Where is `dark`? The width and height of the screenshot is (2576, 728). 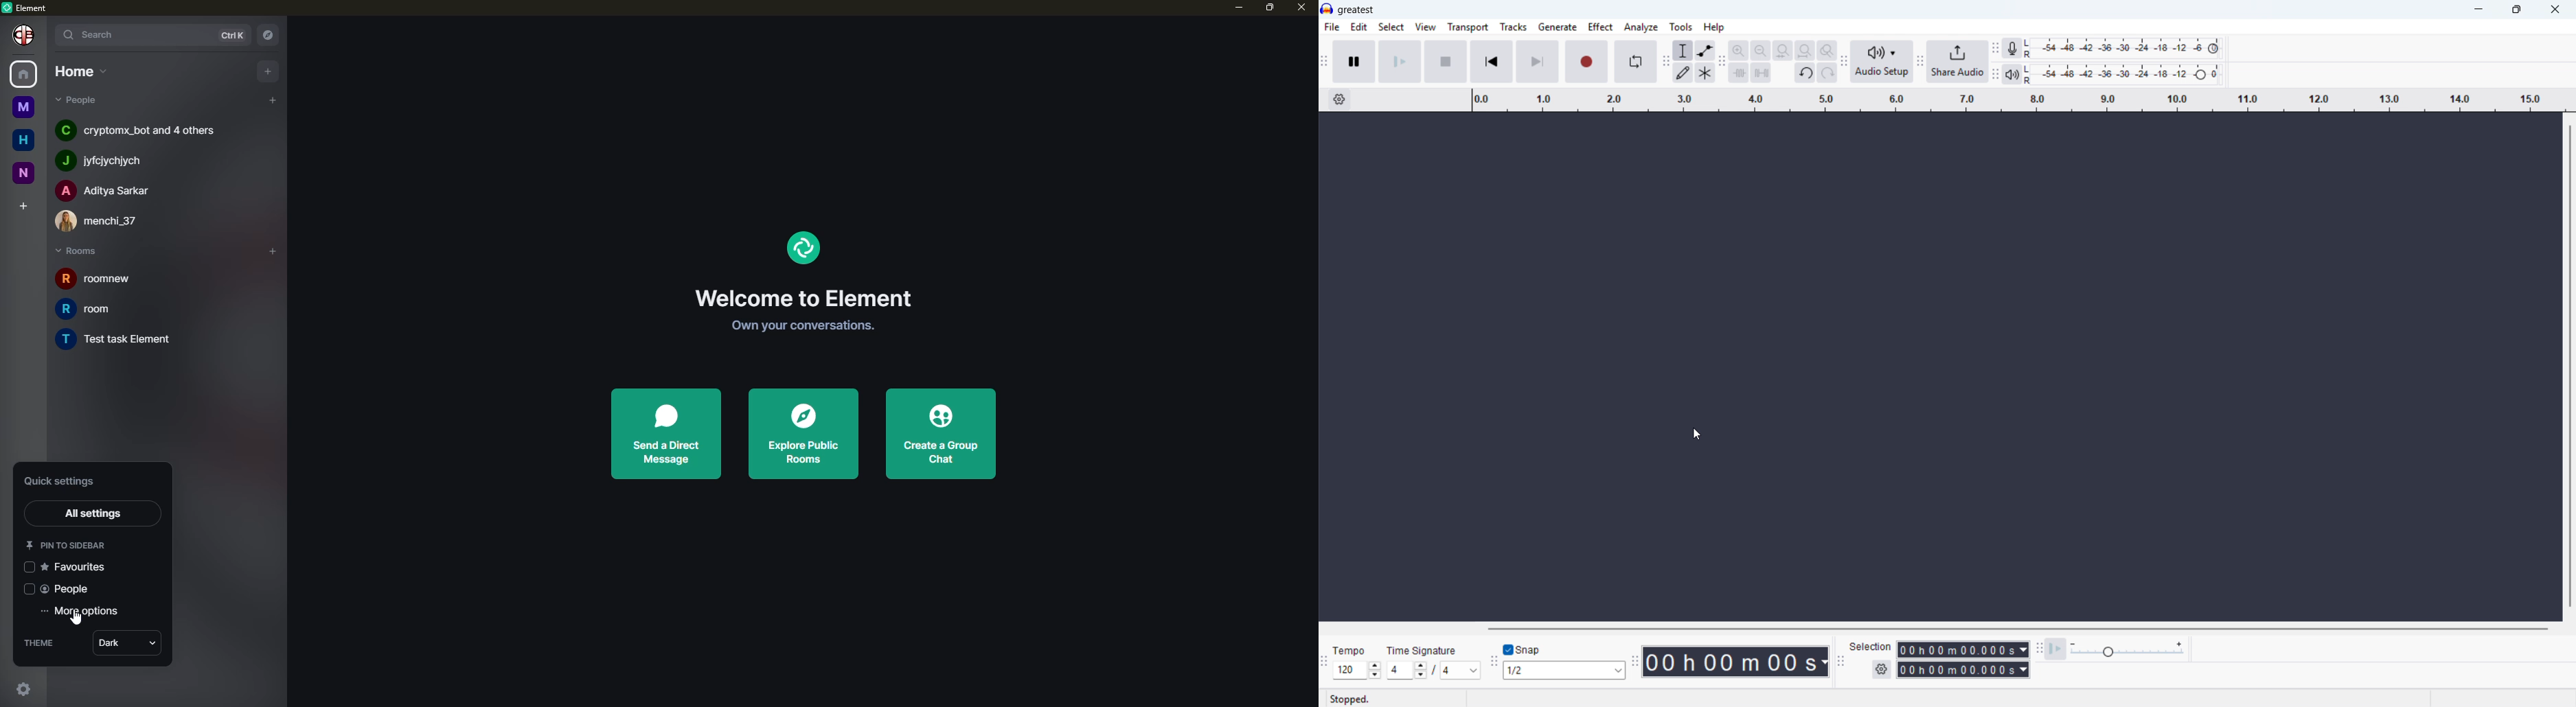
dark is located at coordinates (126, 643).